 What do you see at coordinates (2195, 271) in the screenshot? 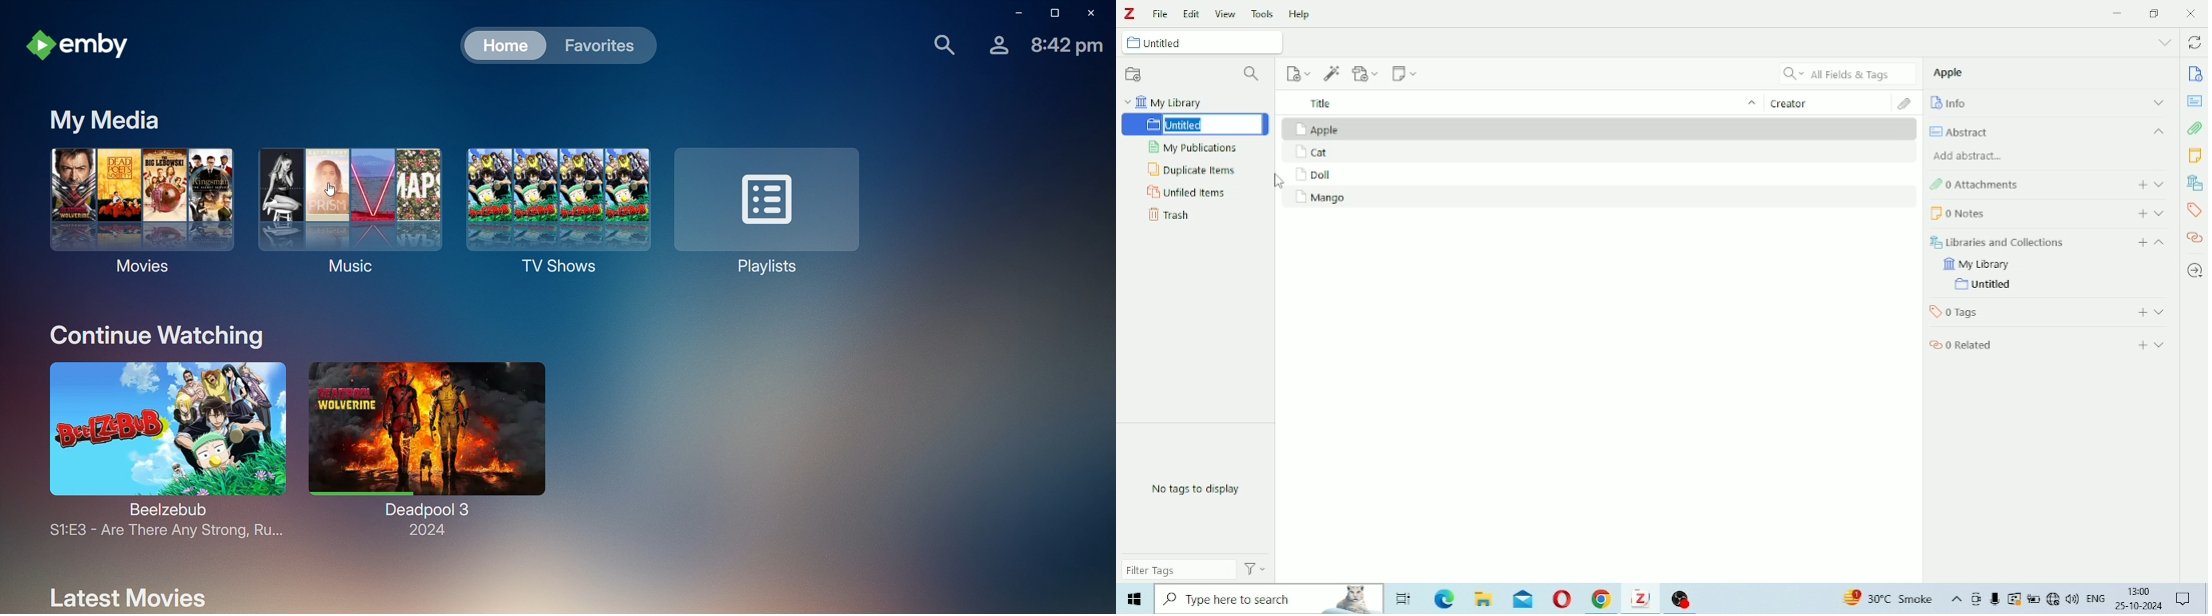
I see `Locate` at bounding box center [2195, 271].